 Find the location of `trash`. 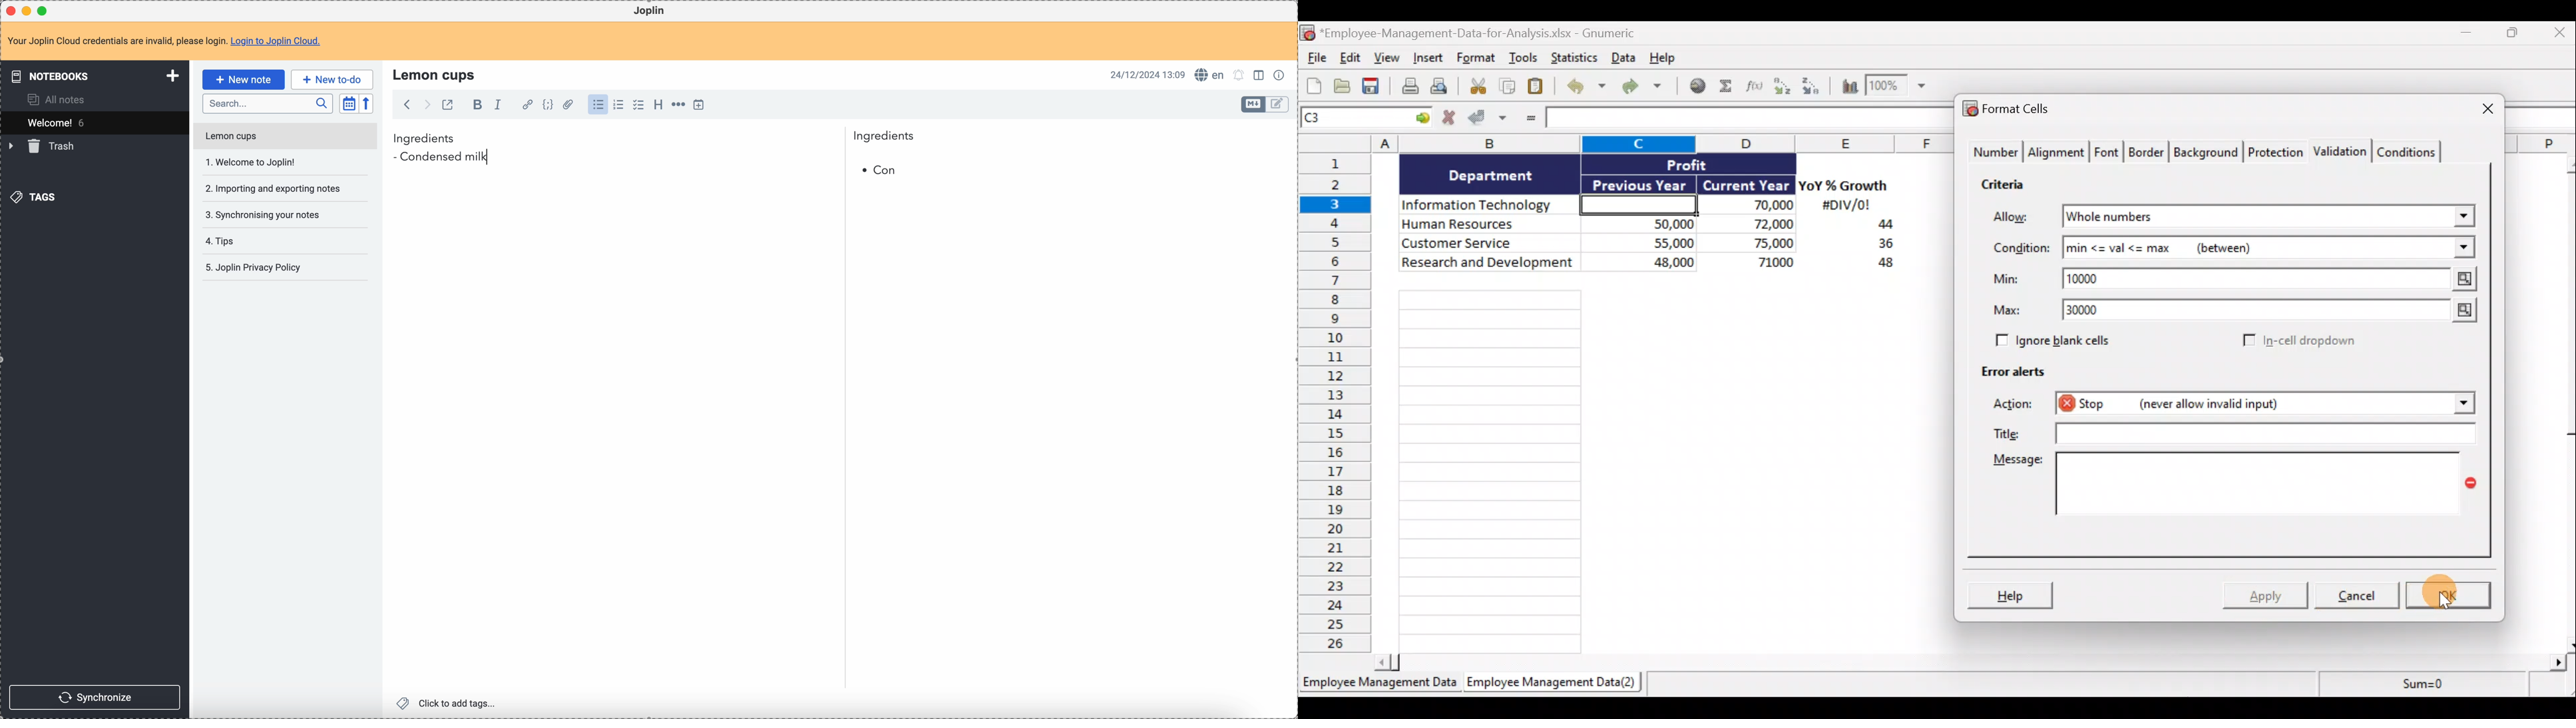

trash is located at coordinates (43, 147).